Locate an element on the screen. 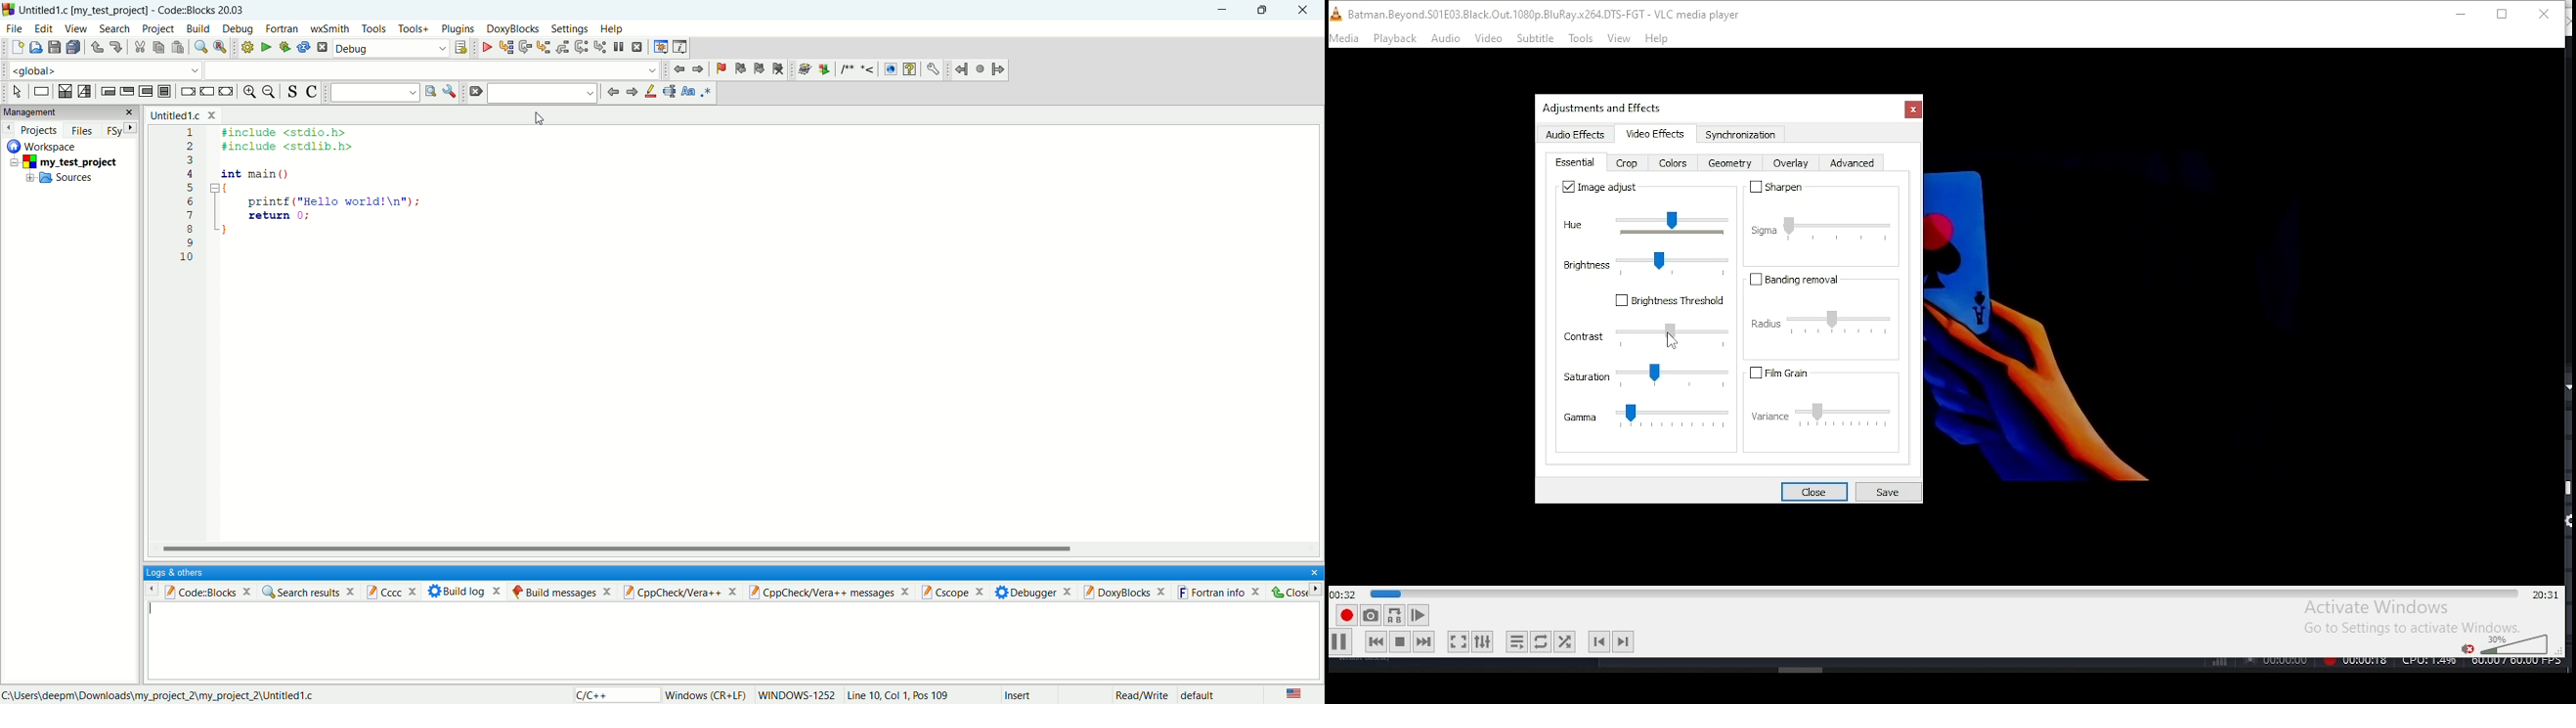   is located at coordinates (1672, 341).